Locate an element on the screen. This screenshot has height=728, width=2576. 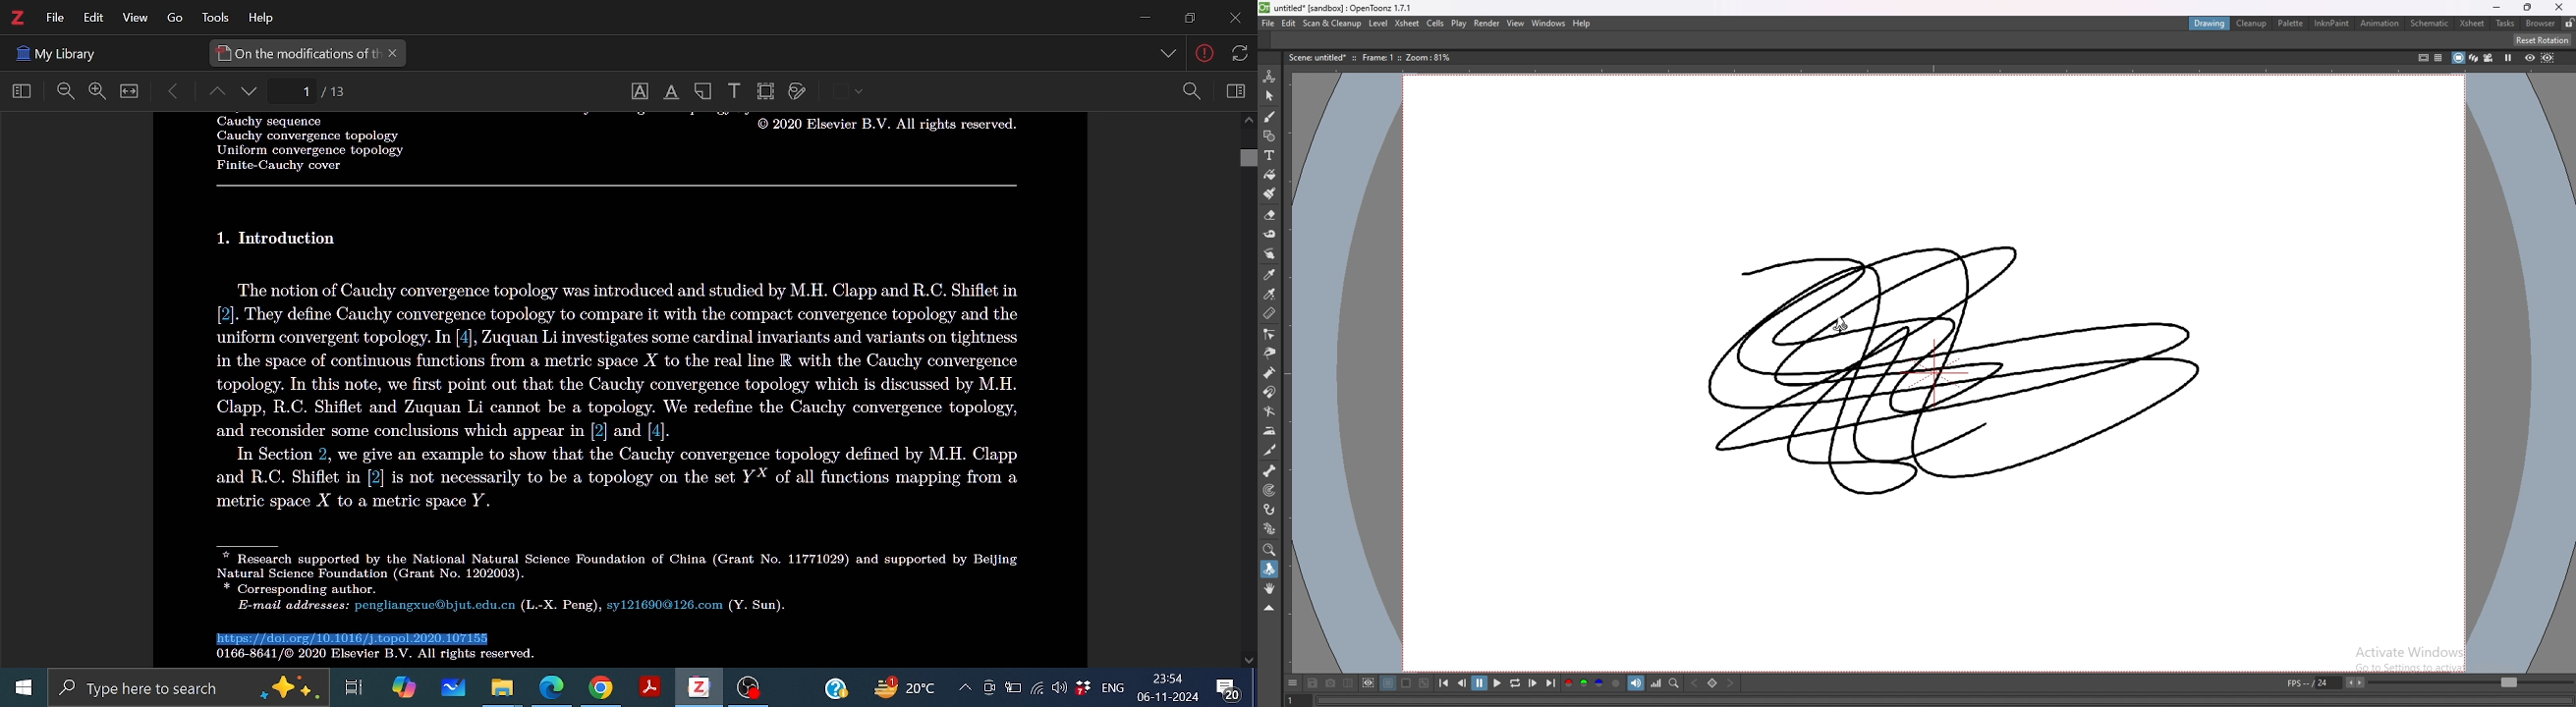
Current tab is located at coordinates (296, 53).